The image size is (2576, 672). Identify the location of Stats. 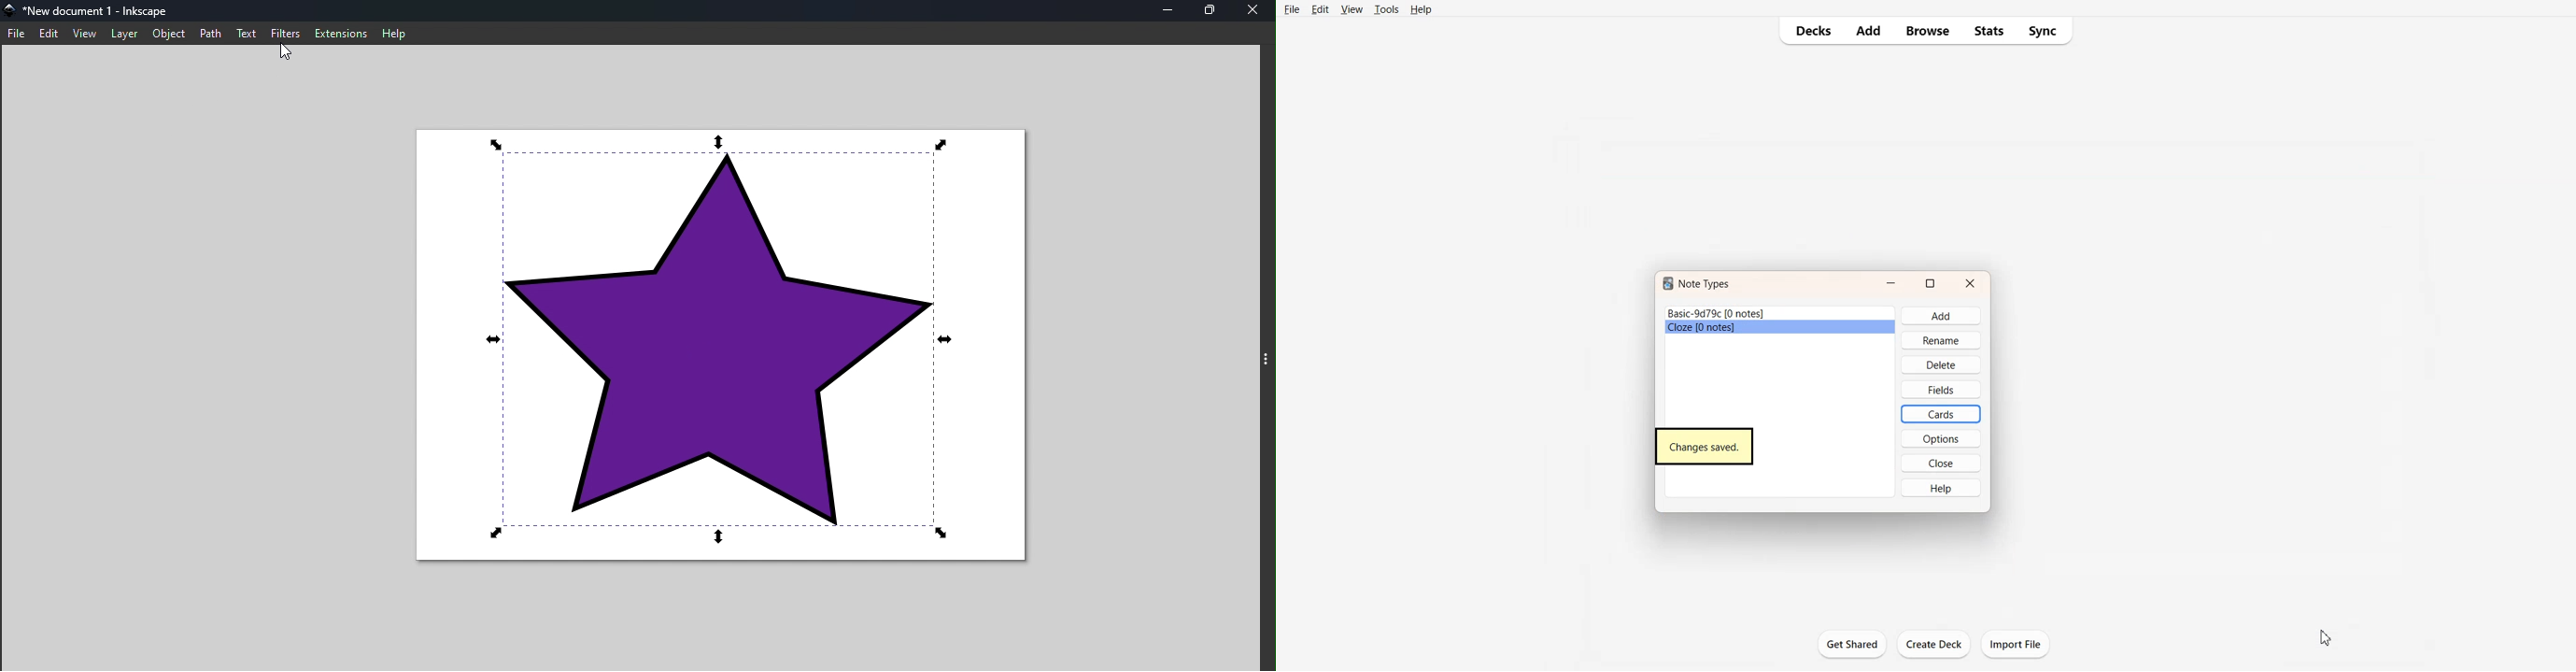
(1988, 31).